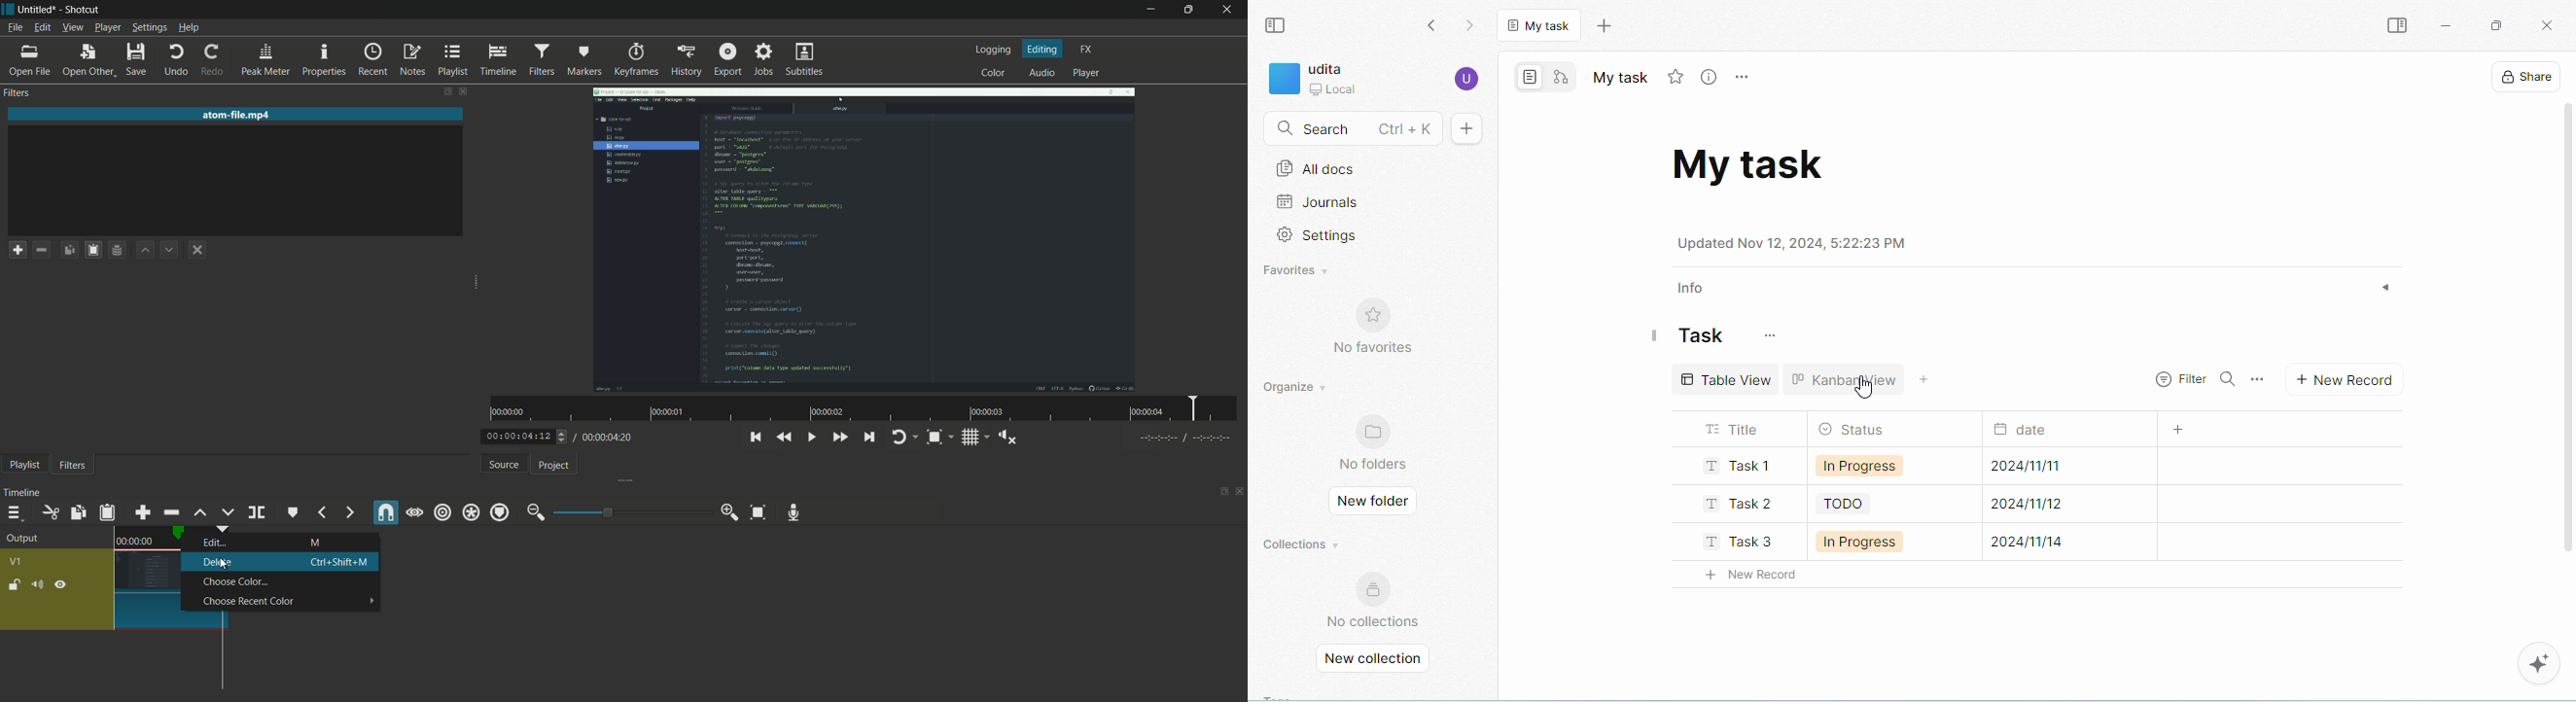 The width and height of the screenshot is (2576, 728). What do you see at coordinates (971, 437) in the screenshot?
I see `toggle grid` at bounding box center [971, 437].